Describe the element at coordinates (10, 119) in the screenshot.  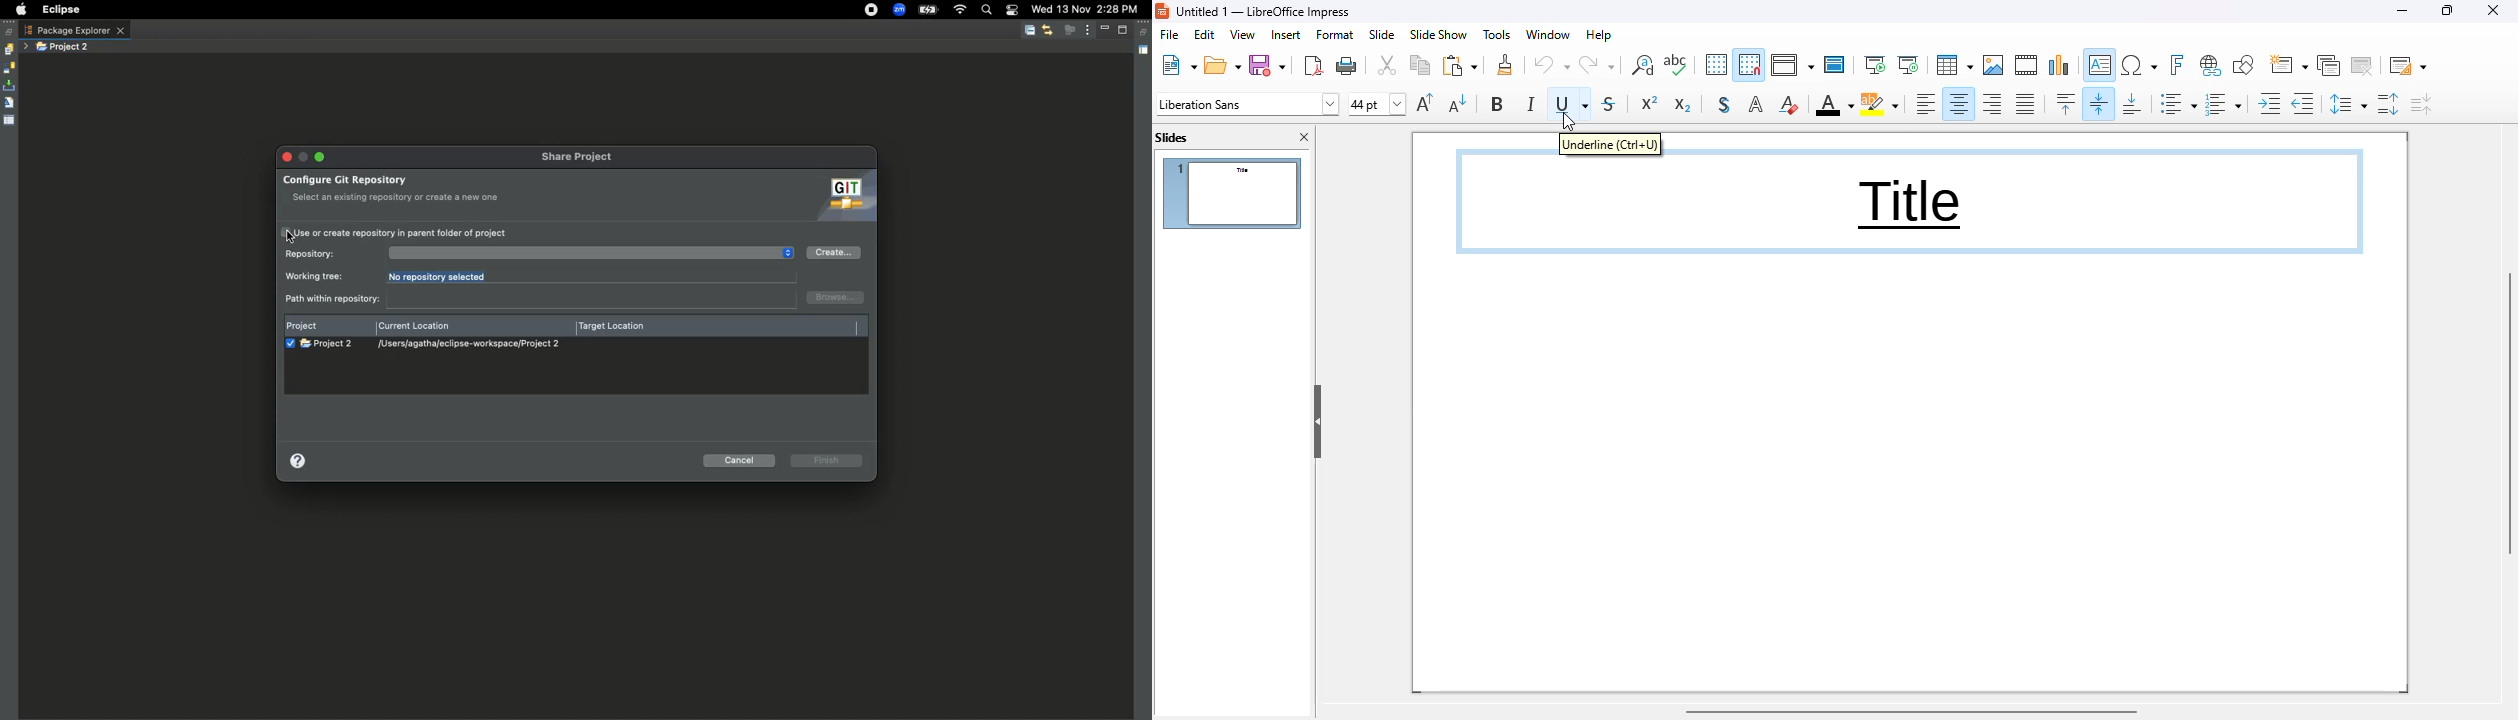
I see `Properties` at that location.